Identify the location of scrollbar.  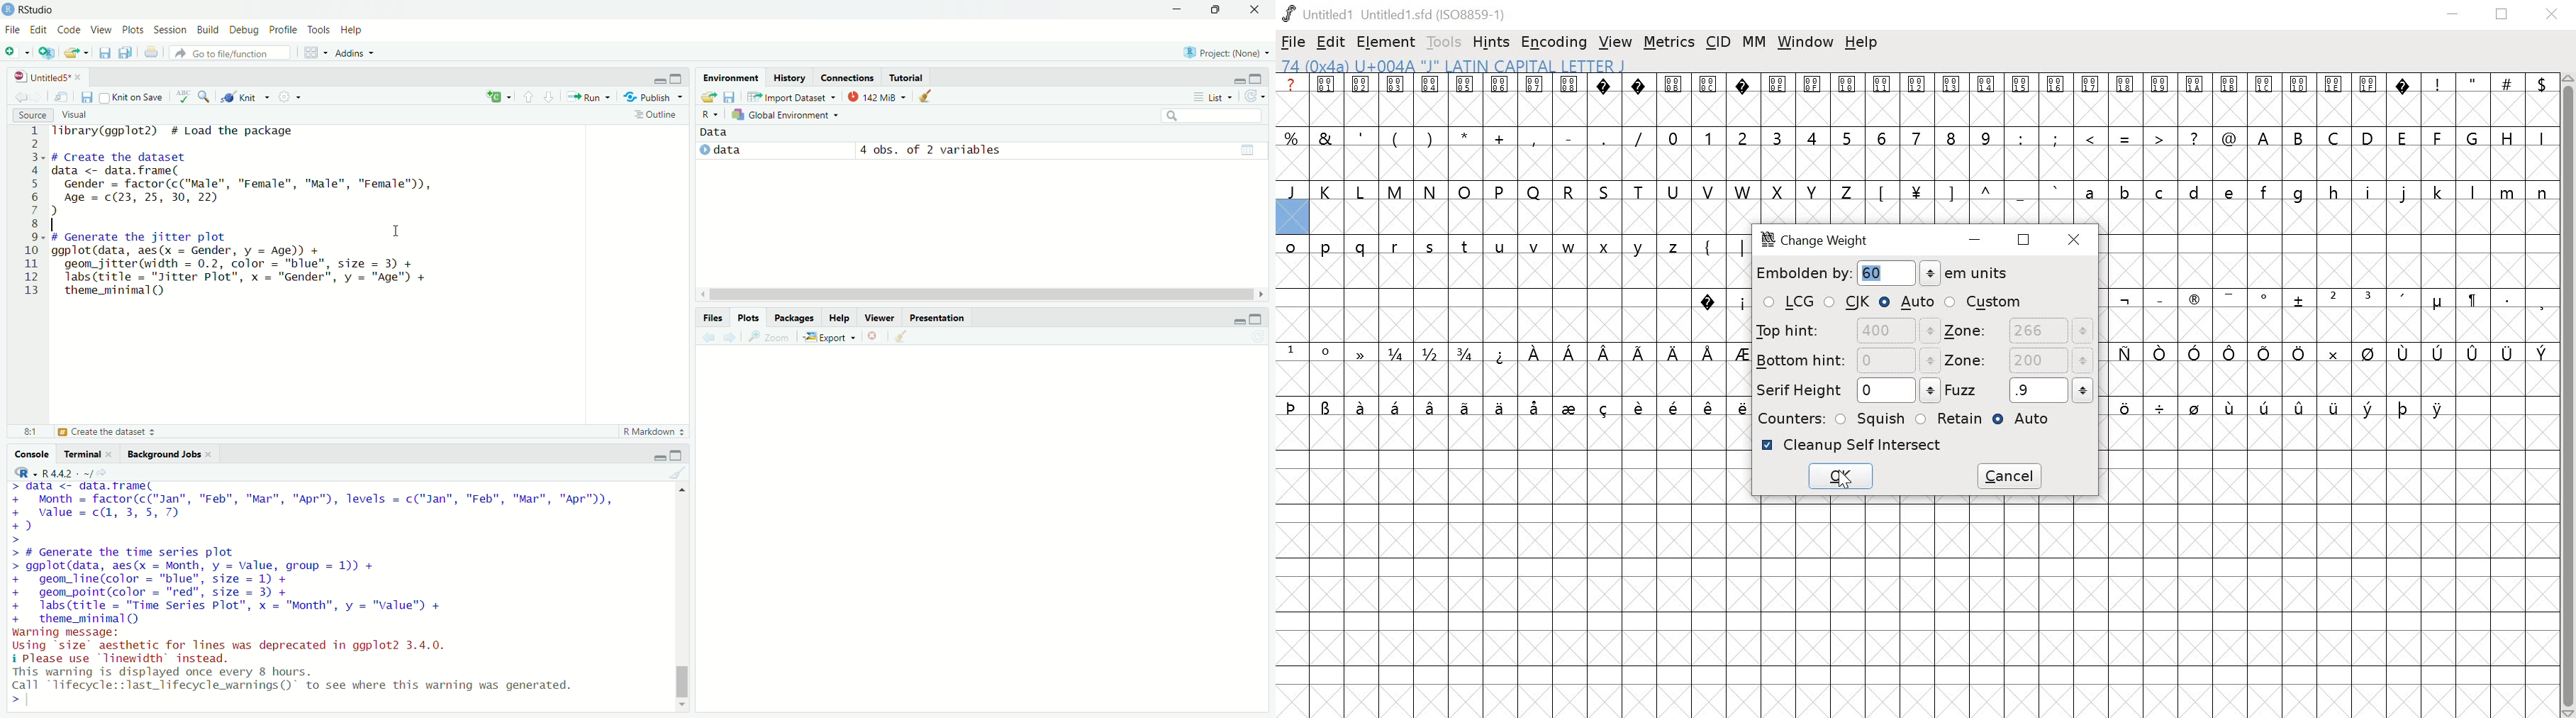
(681, 599).